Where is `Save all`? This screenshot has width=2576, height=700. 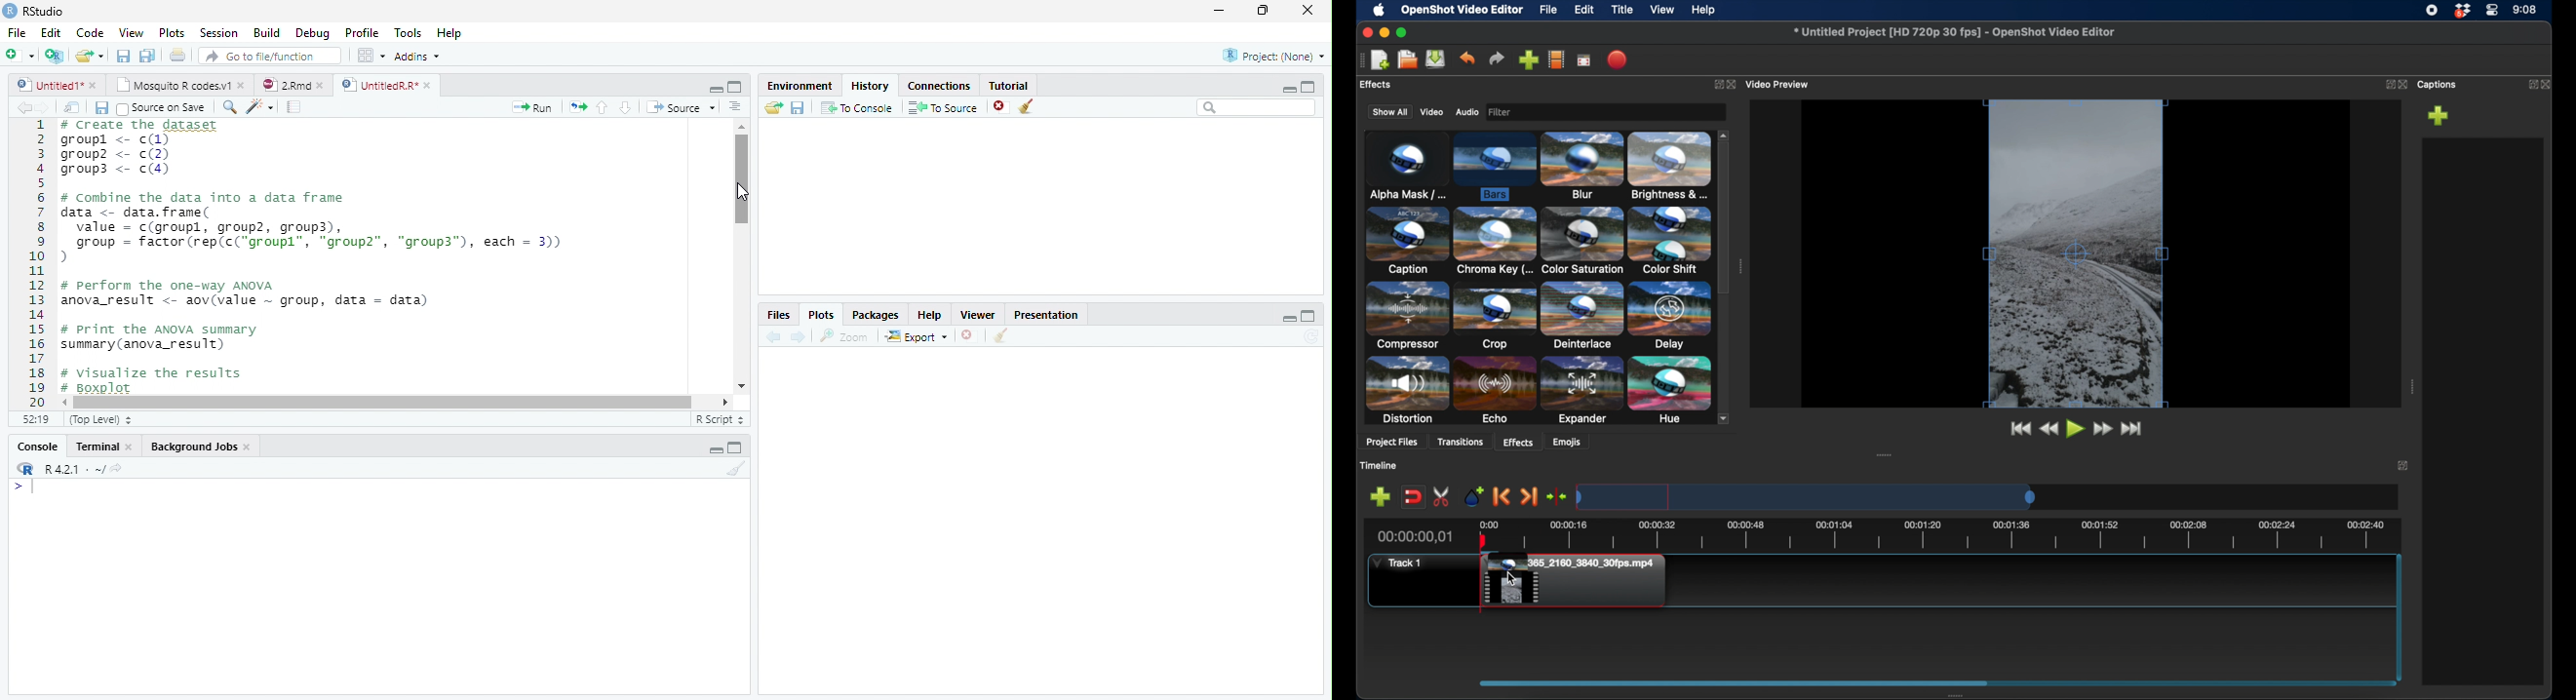 Save all is located at coordinates (105, 109).